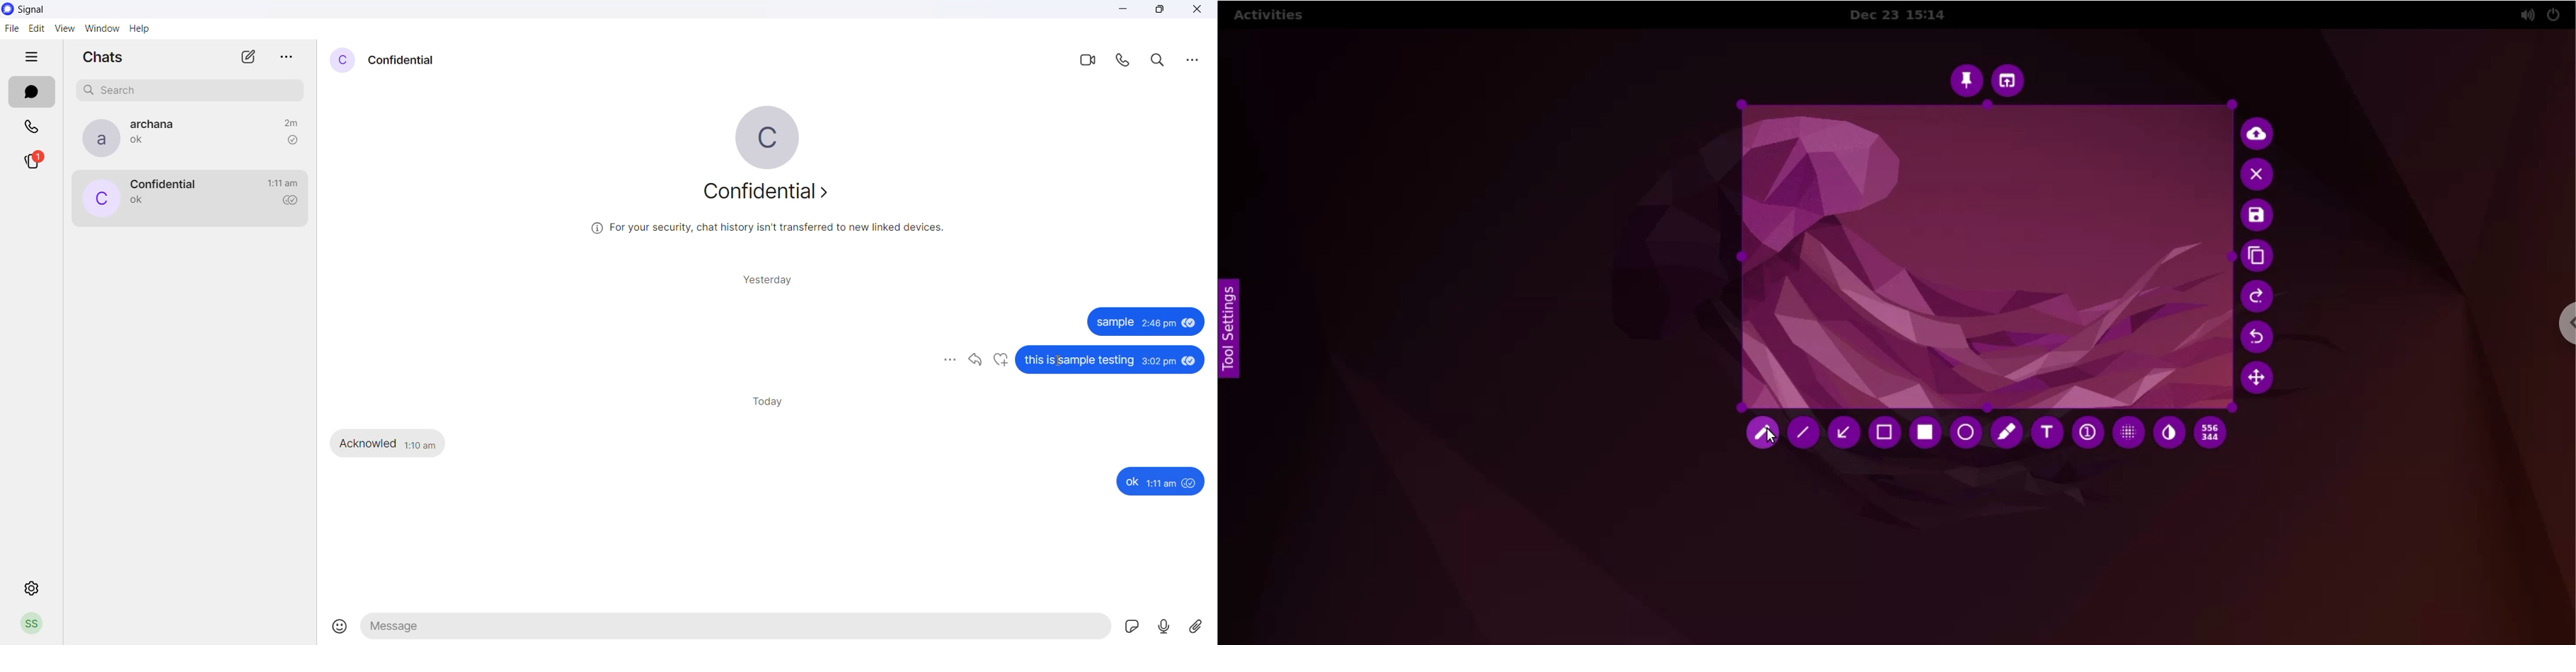 This screenshot has height=672, width=2576. Describe the element at coordinates (249, 60) in the screenshot. I see `new chat` at that location.